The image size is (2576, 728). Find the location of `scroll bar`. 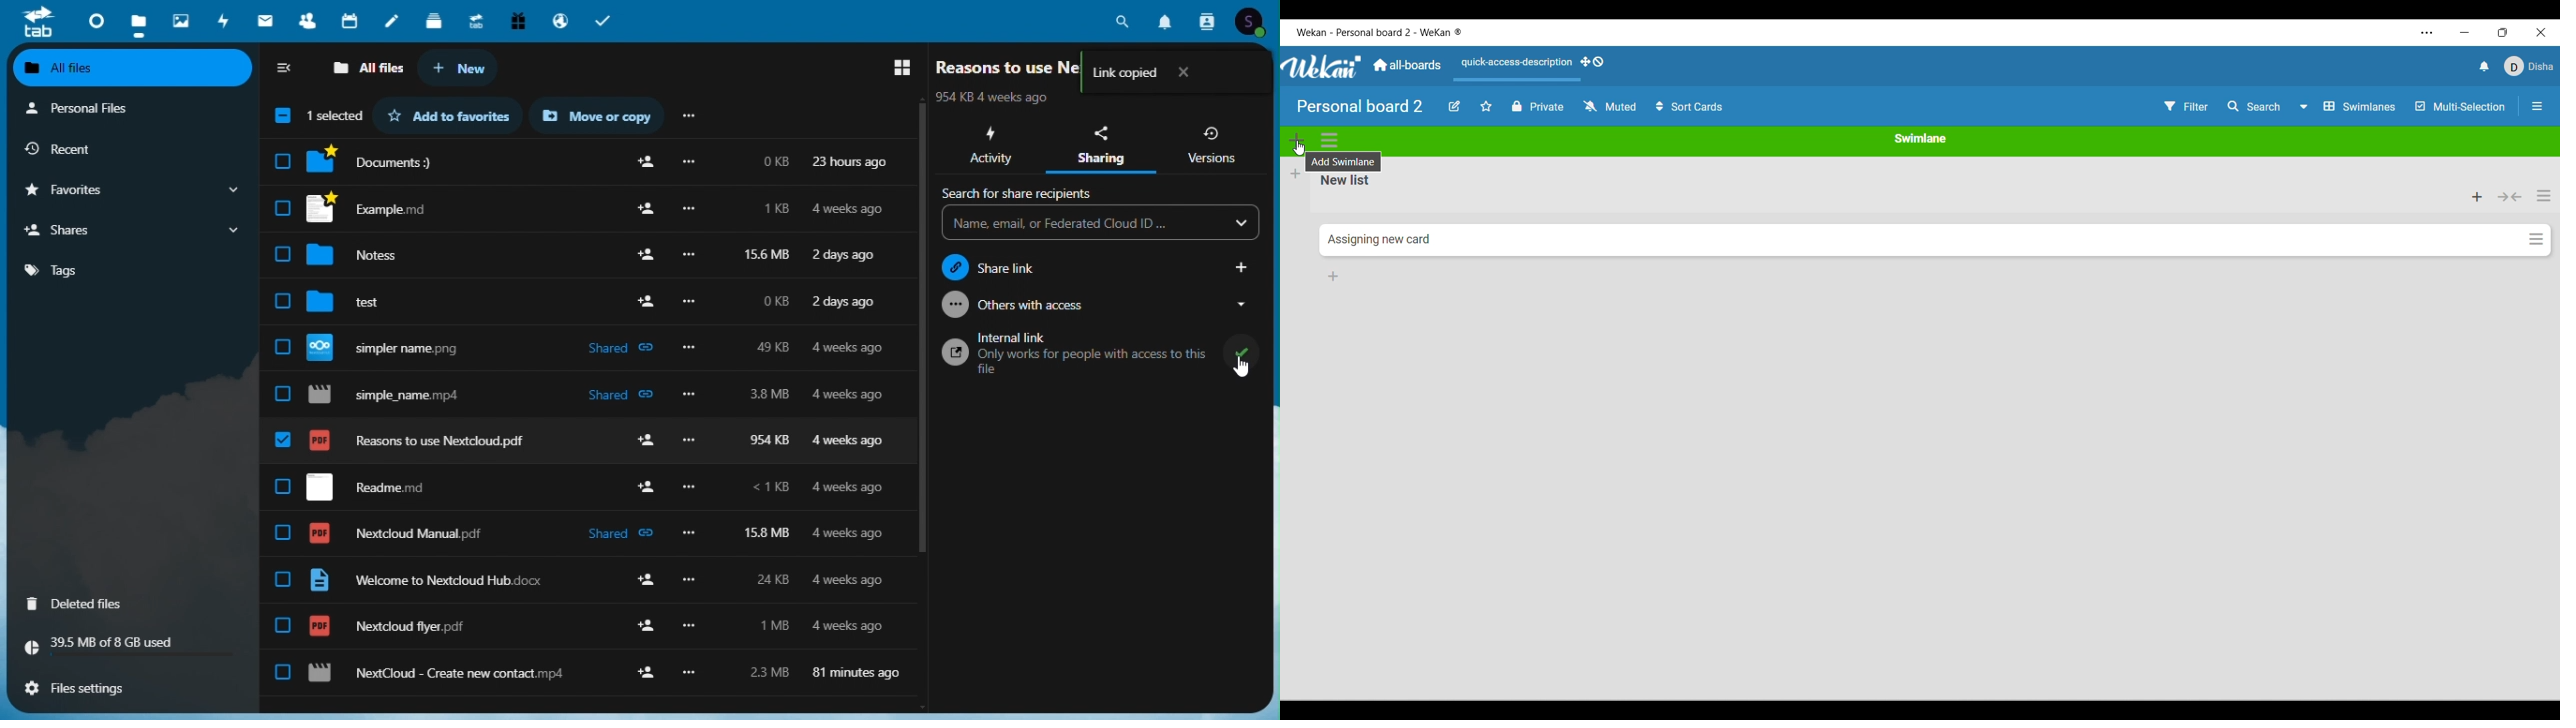

scroll bar is located at coordinates (917, 326).